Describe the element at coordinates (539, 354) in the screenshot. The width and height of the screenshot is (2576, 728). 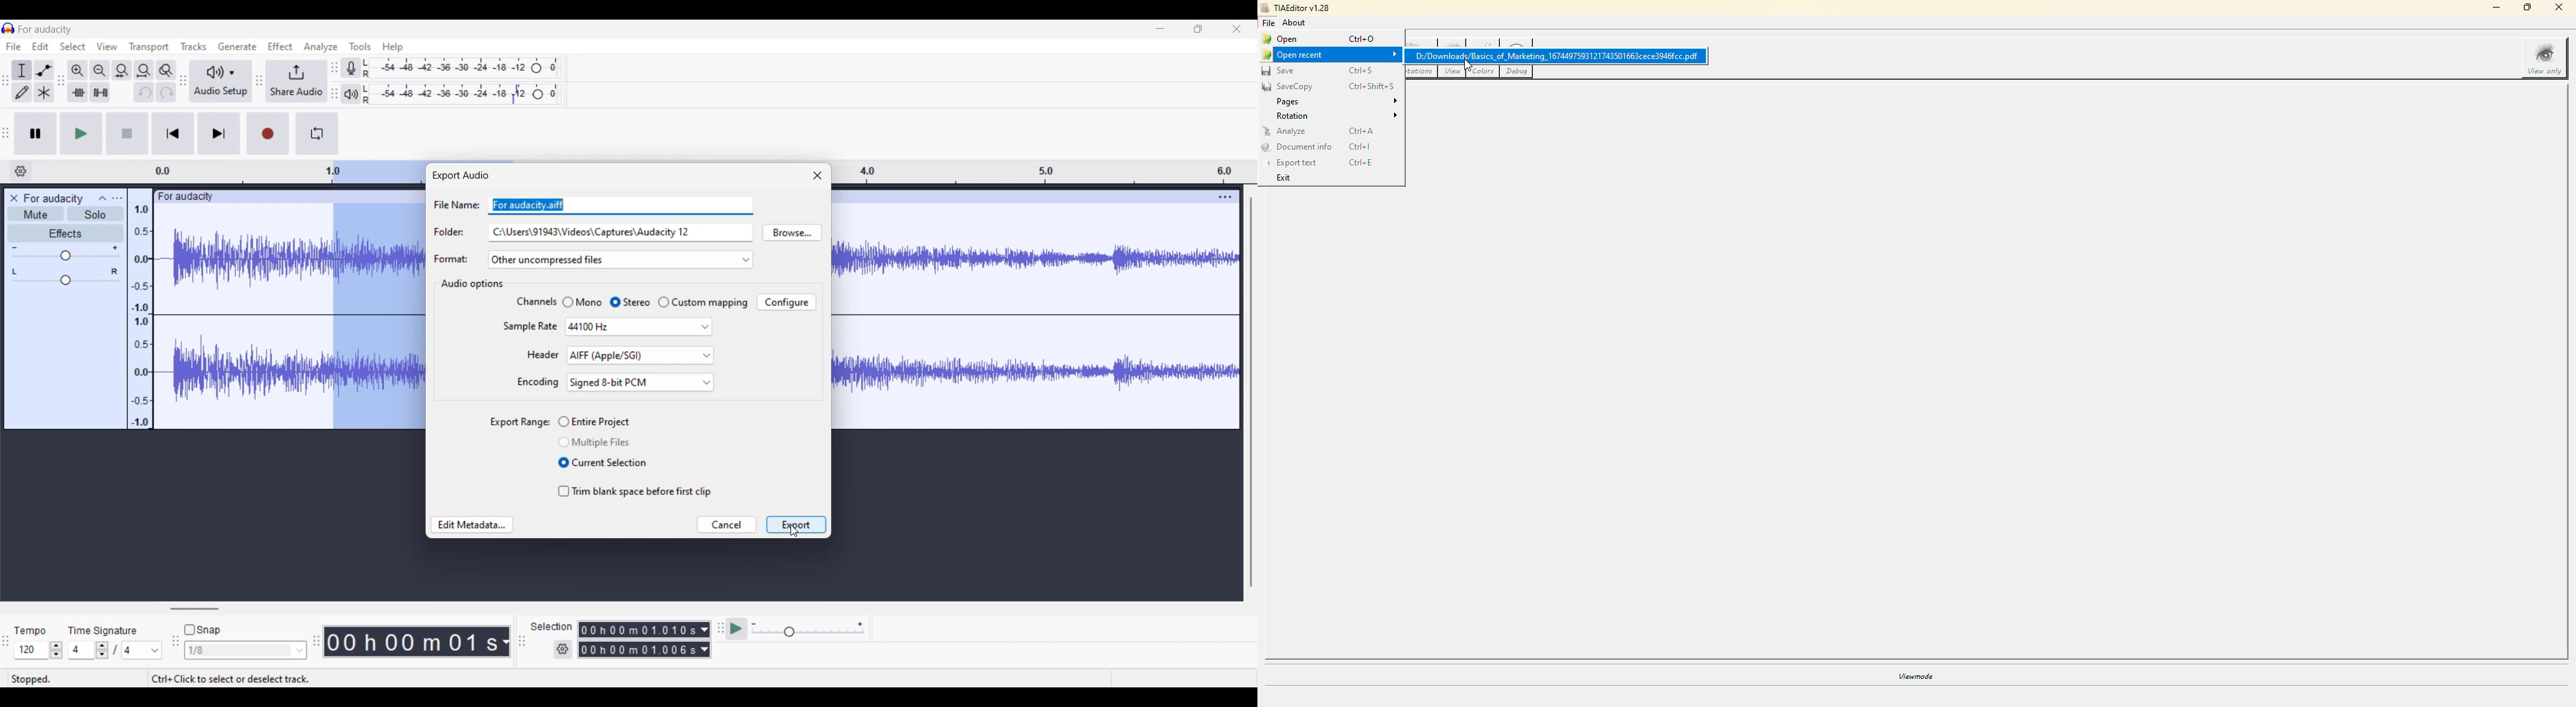
I see `Header` at that location.